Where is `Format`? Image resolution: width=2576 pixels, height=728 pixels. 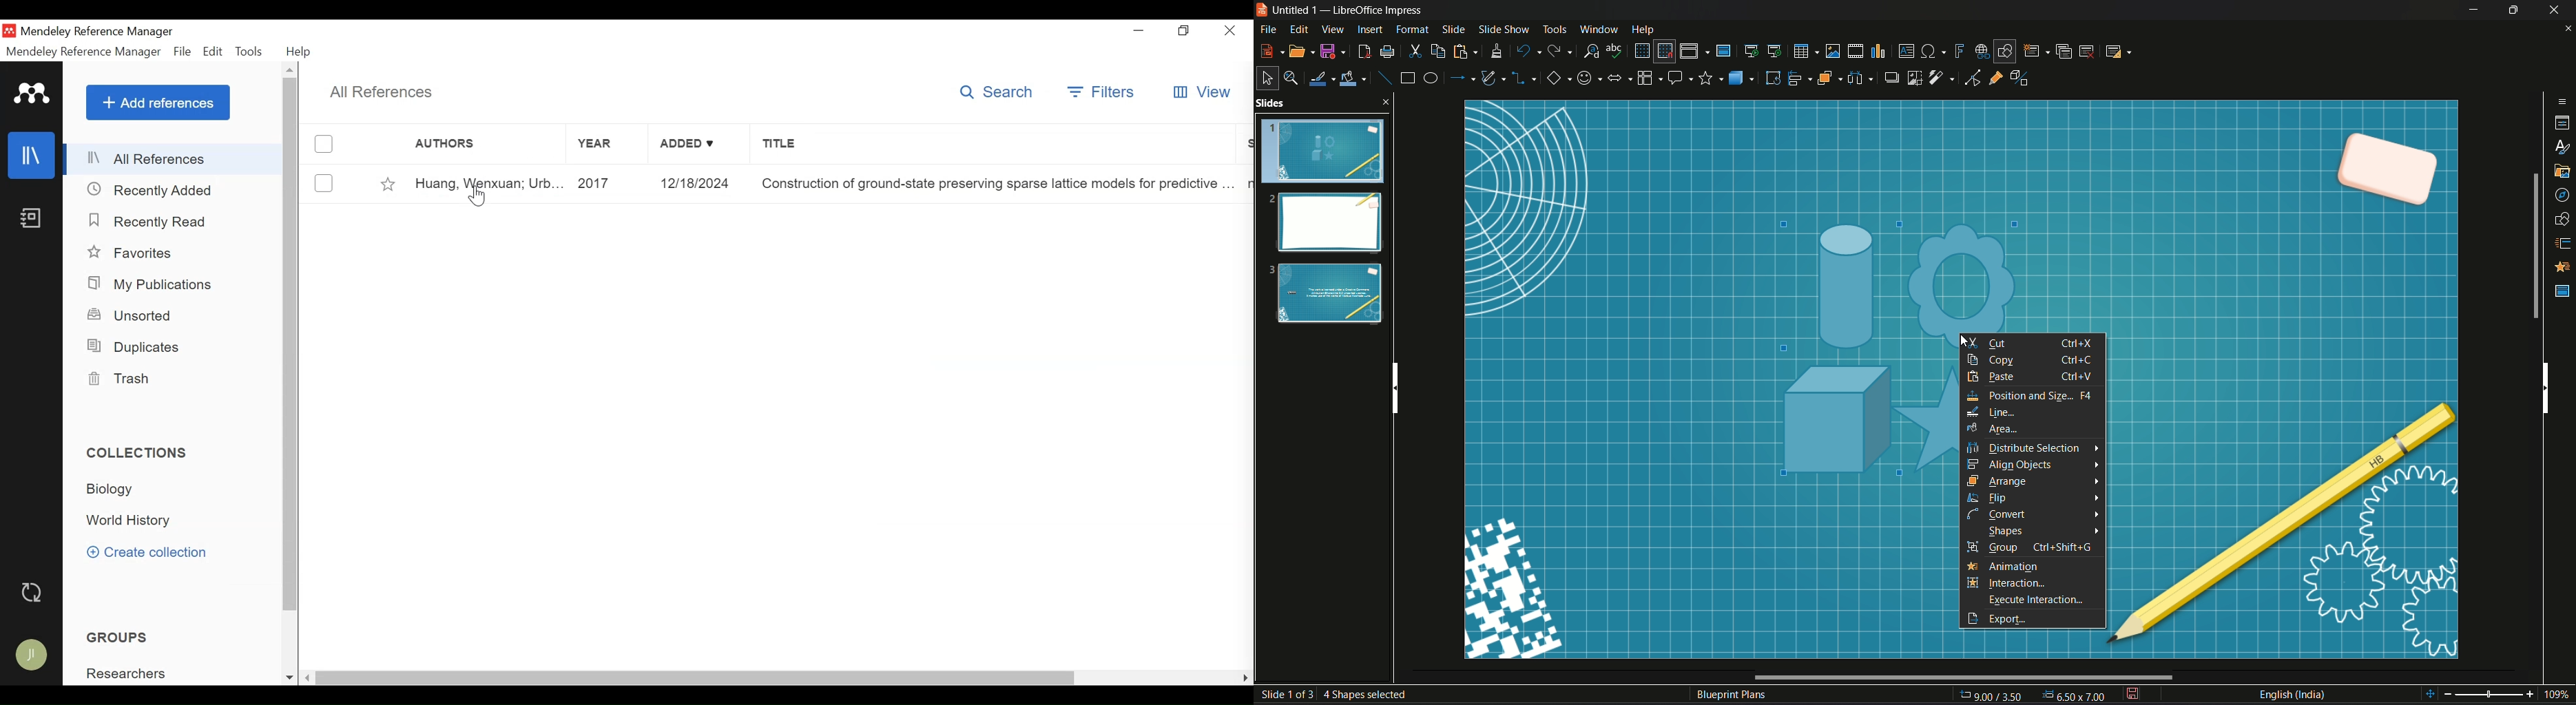 Format is located at coordinates (1413, 30).